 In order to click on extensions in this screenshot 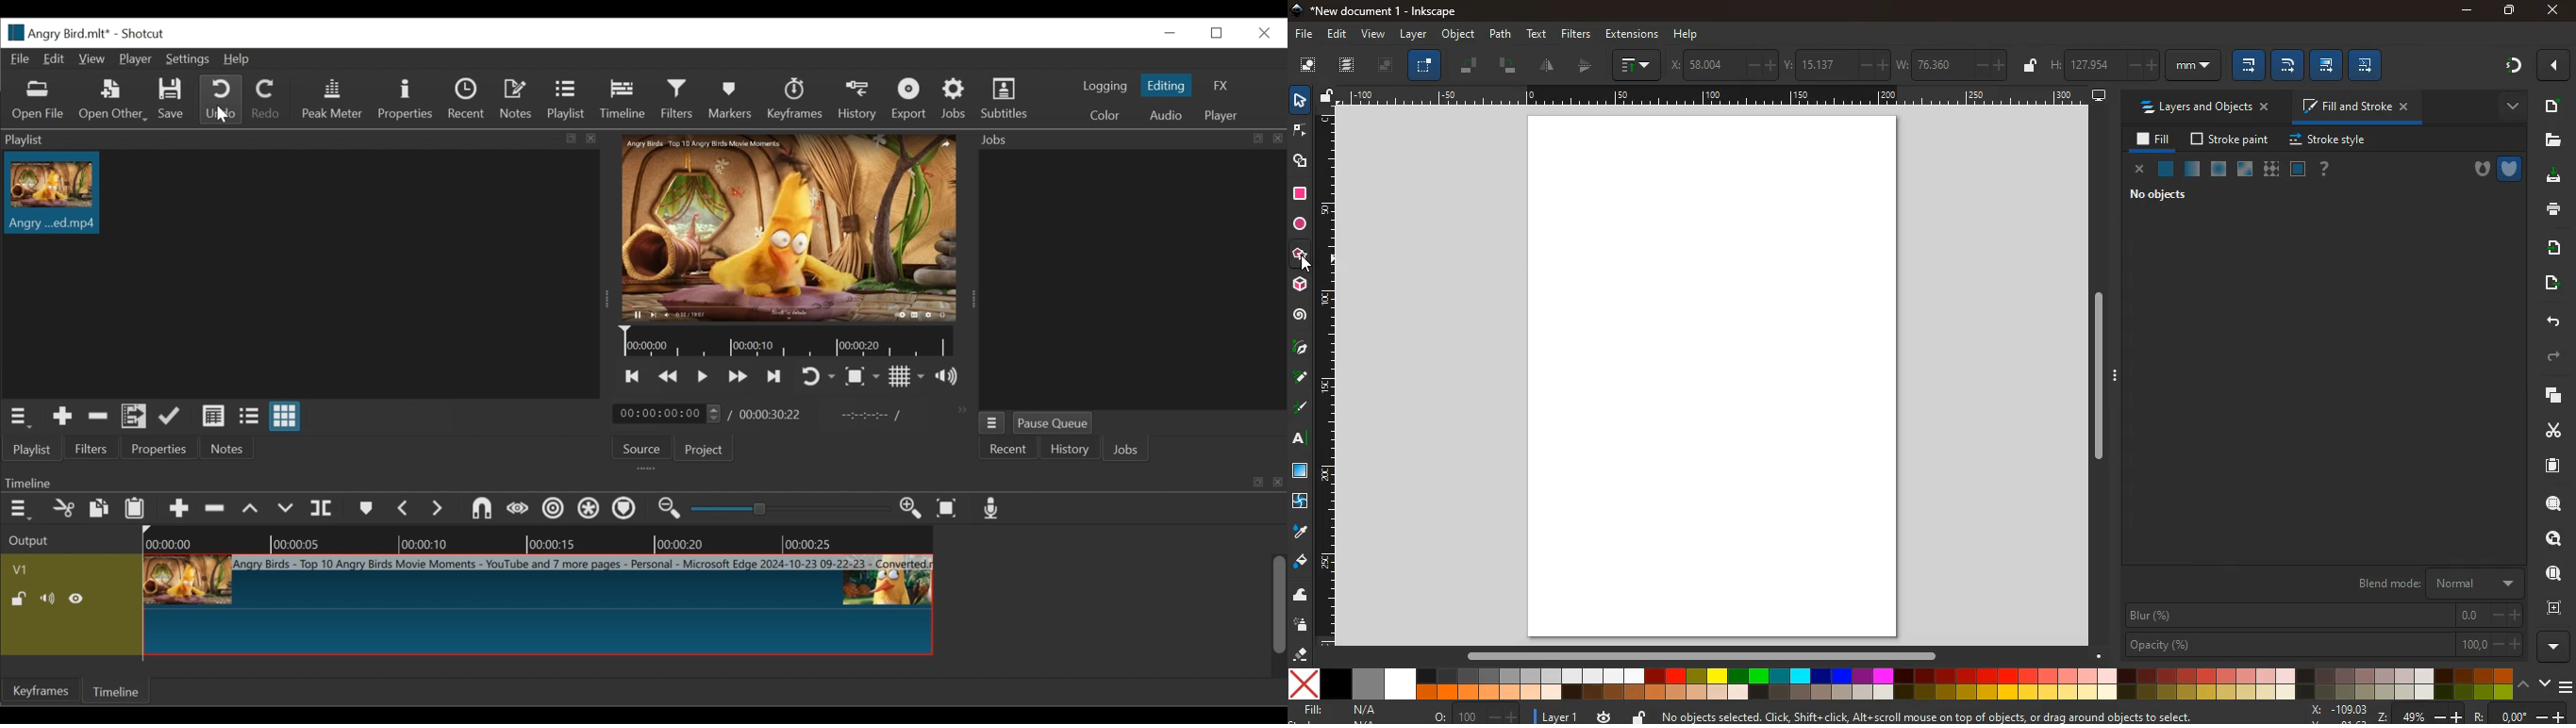, I will do `click(1632, 33)`.